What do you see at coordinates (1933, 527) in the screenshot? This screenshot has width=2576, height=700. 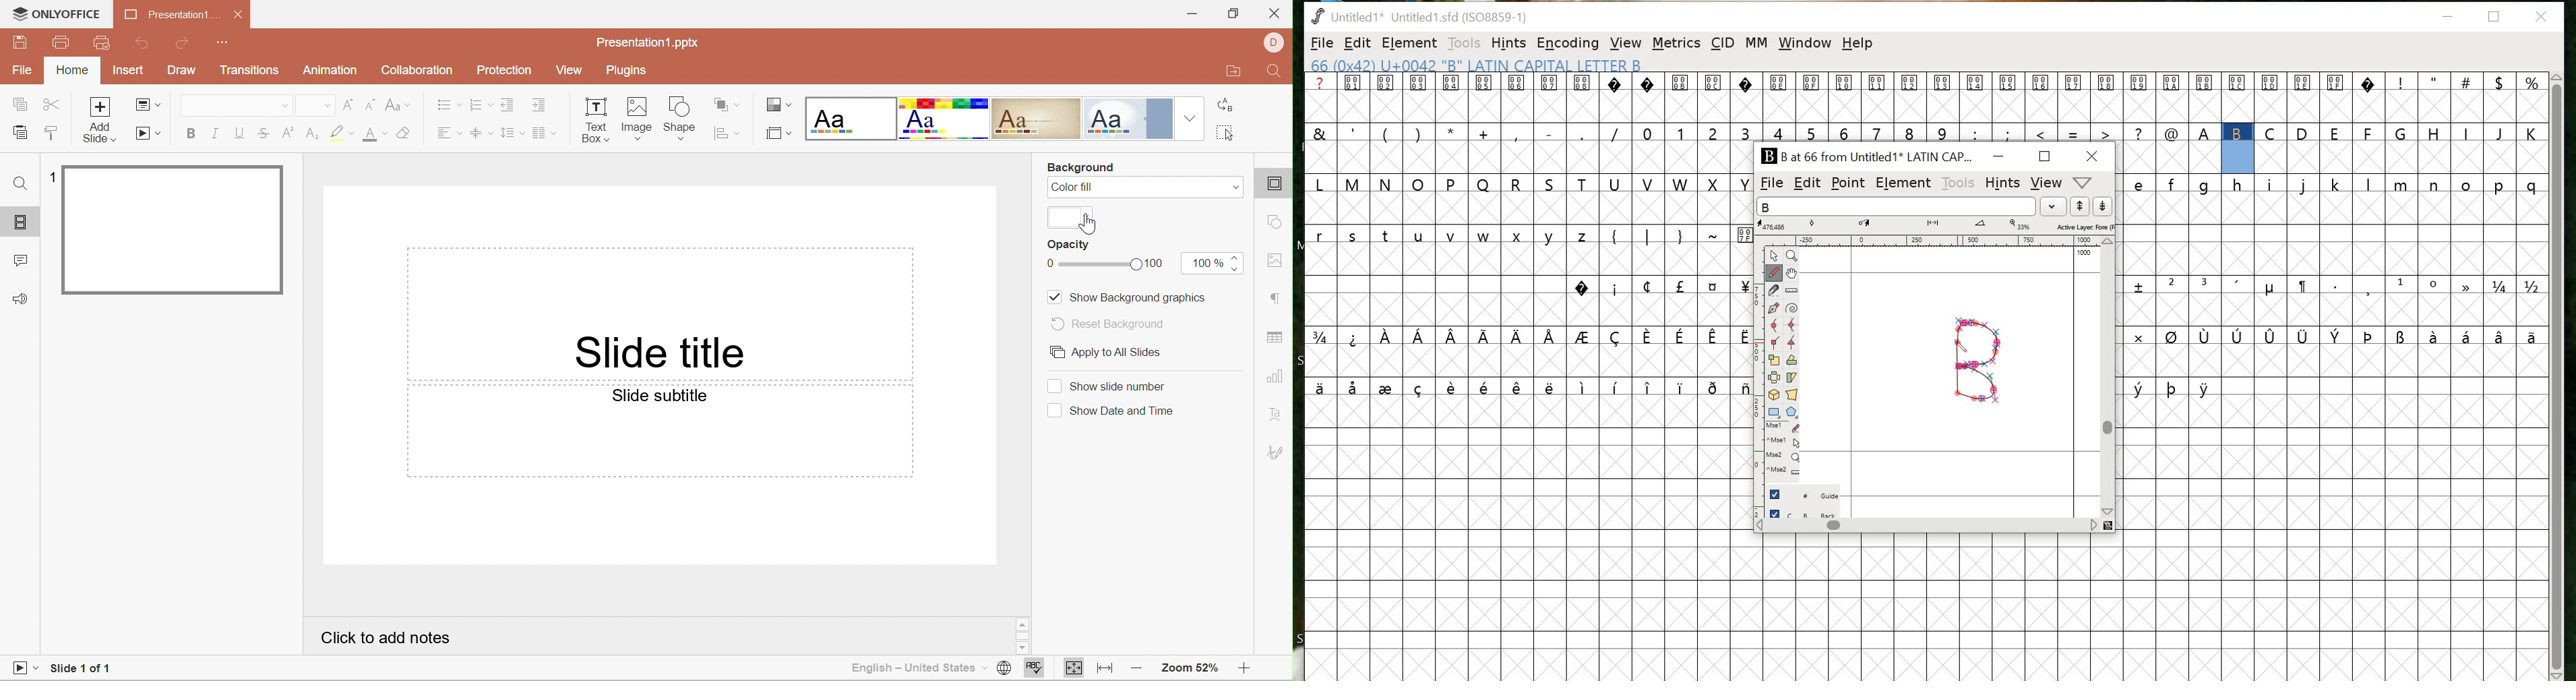 I see `scrollbar` at bounding box center [1933, 527].